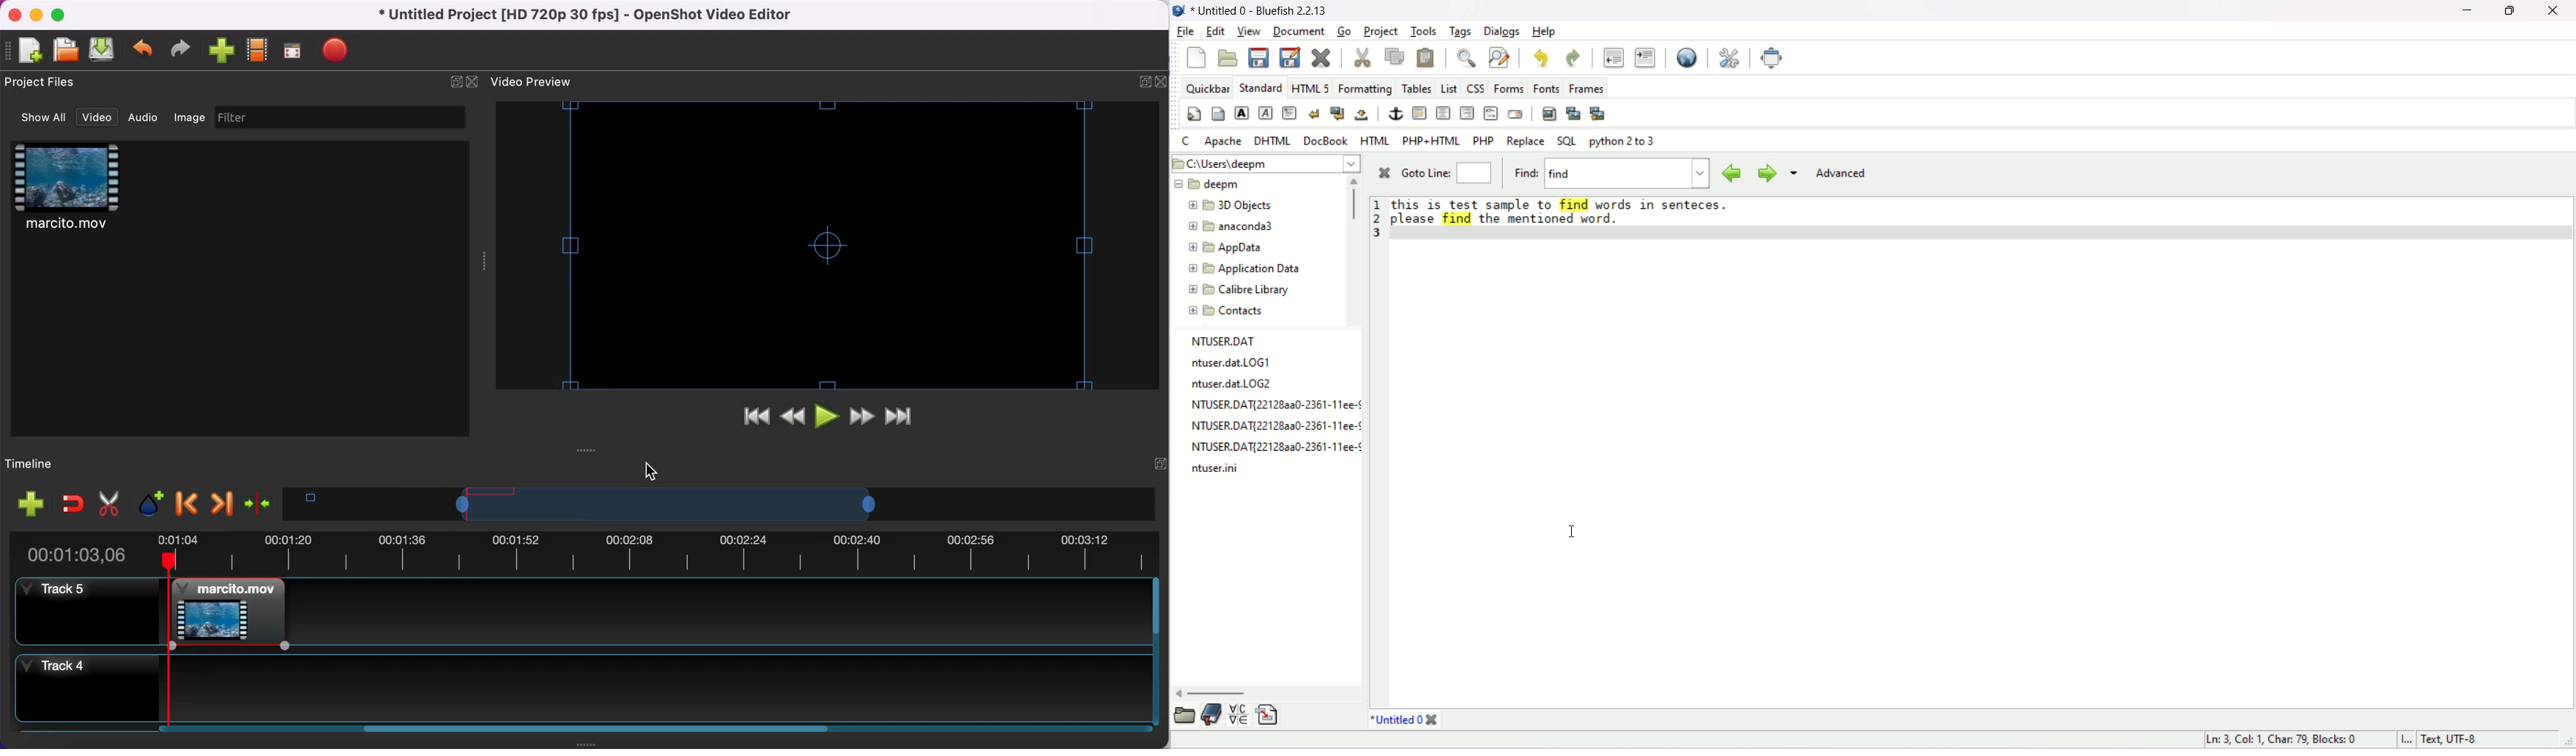 This screenshot has width=2576, height=756. What do you see at coordinates (1548, 113) in the screenshot?
I see `insert image` at bounding box center [1548, 113].